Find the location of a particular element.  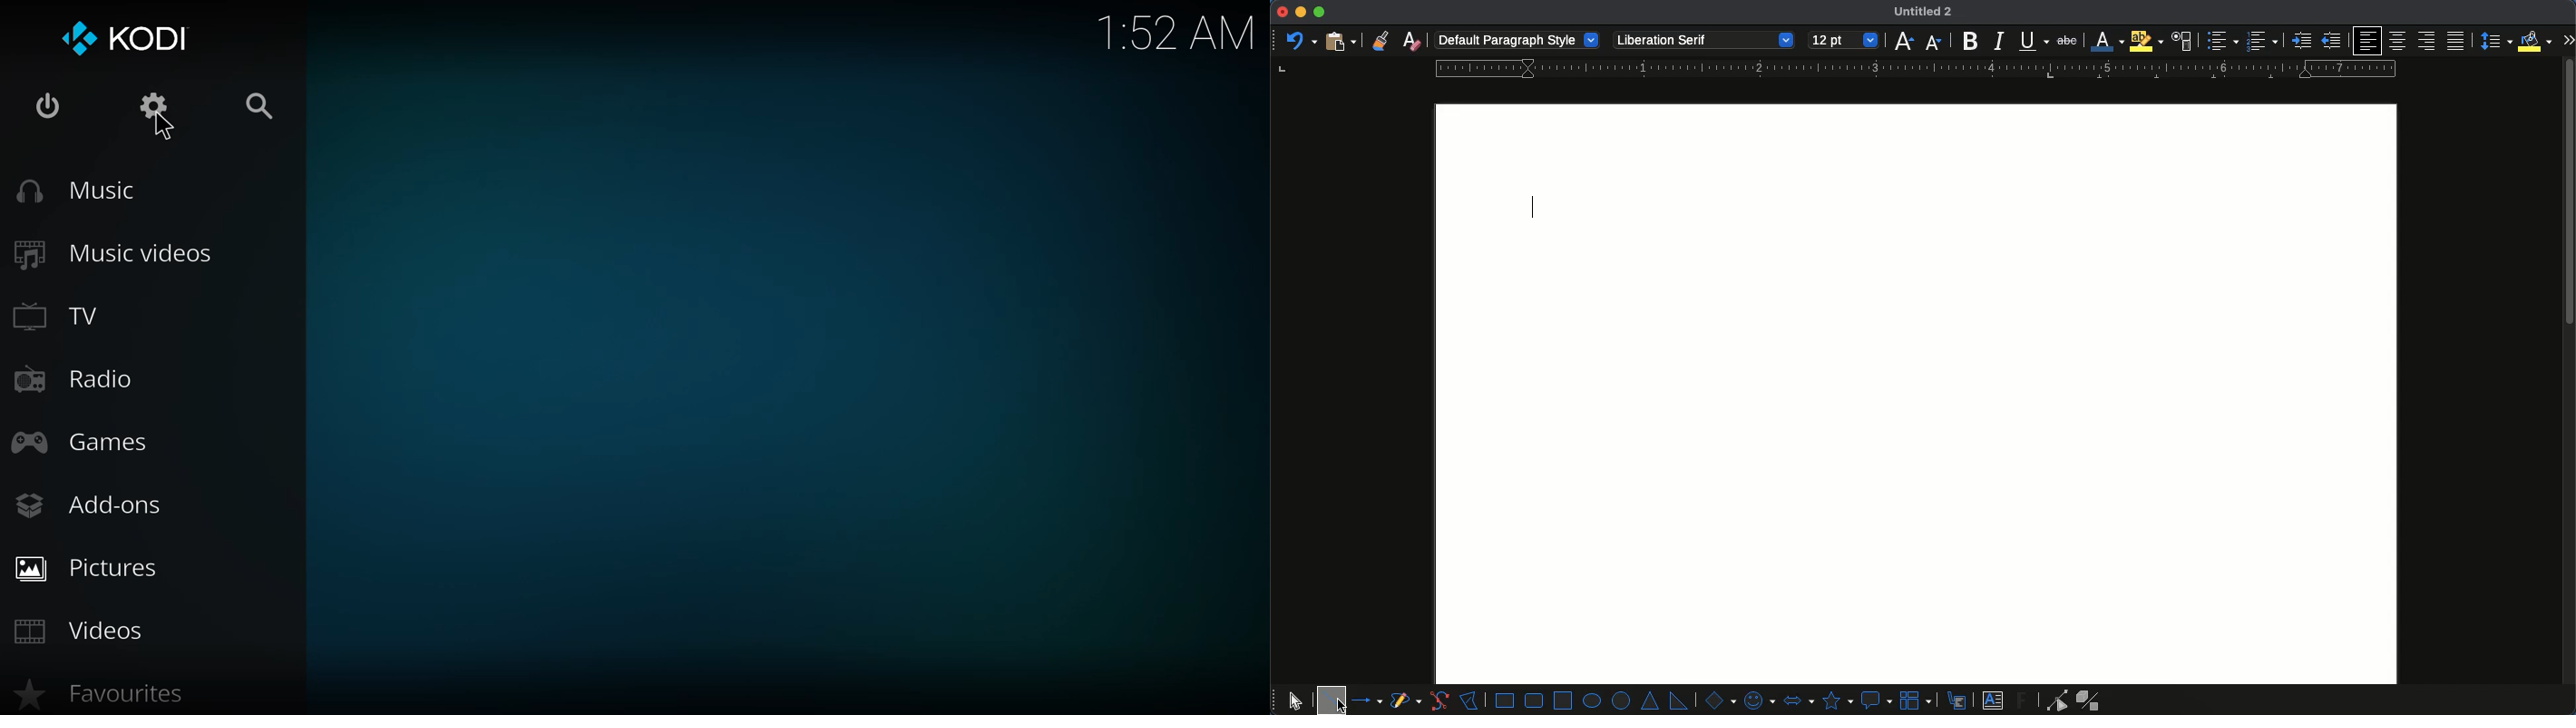

add-ons is located at coordinates (89, 508).